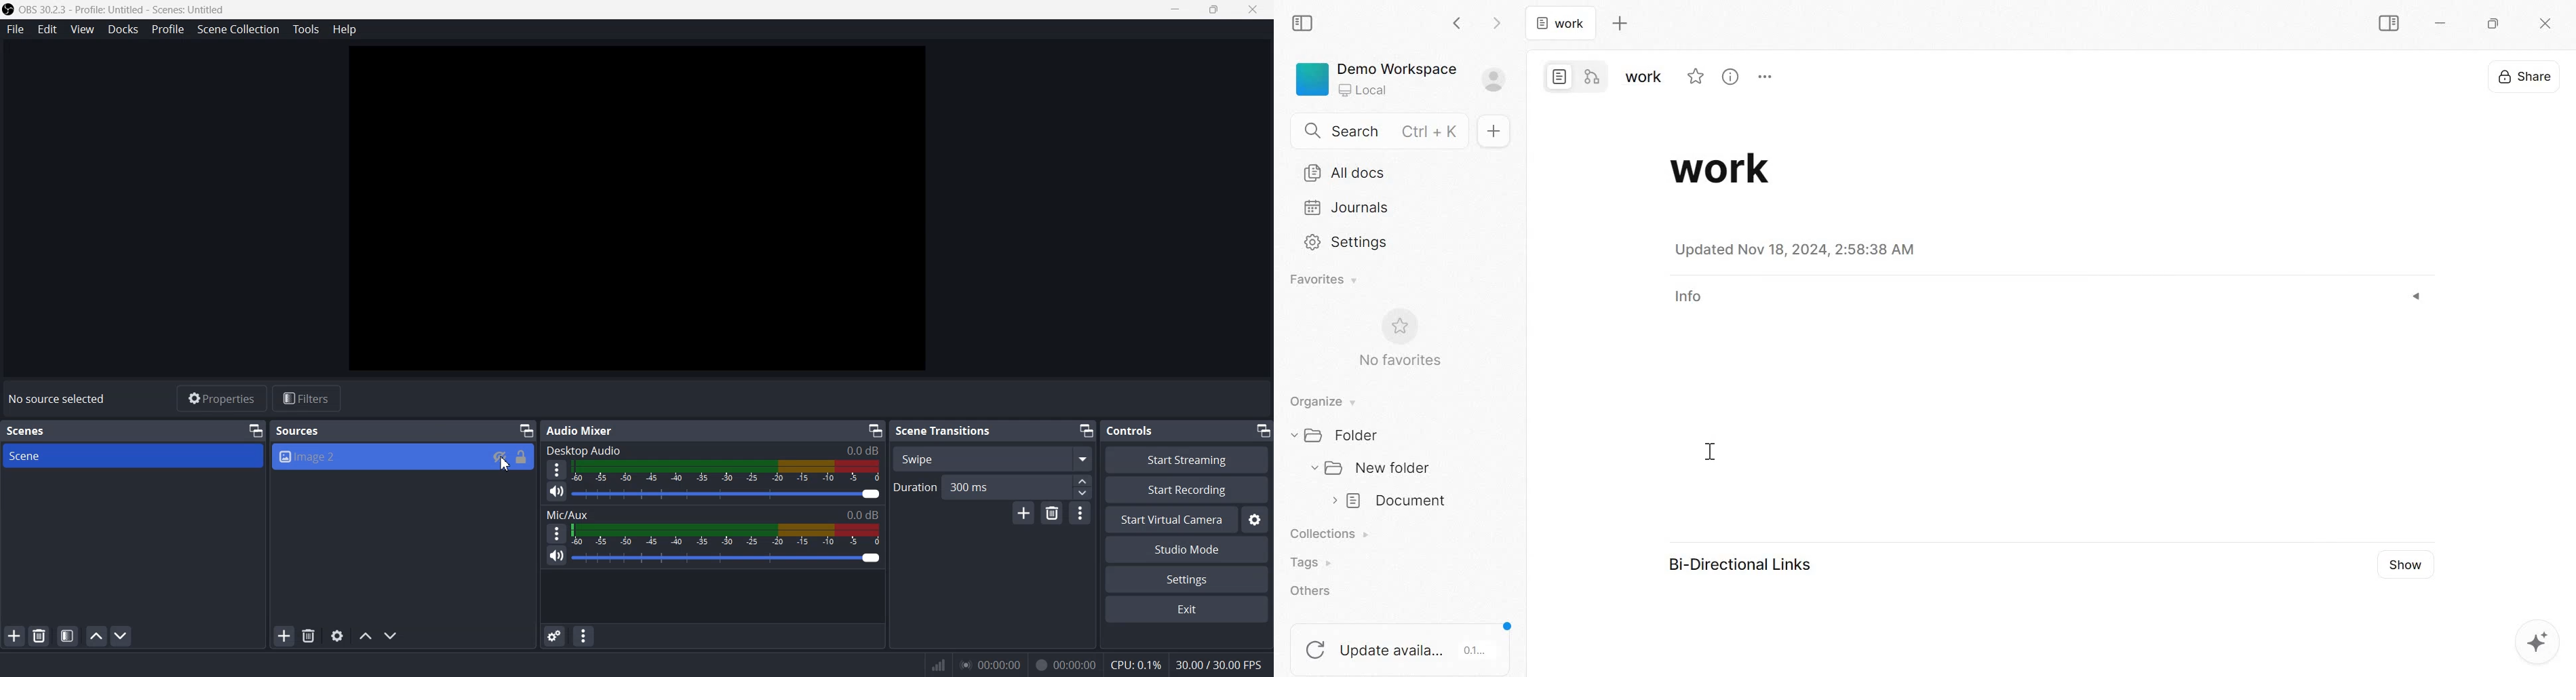 The height and width of the screenshot is (700, 2576). I want to click on Add Configurable transition , so click(1022, 514).